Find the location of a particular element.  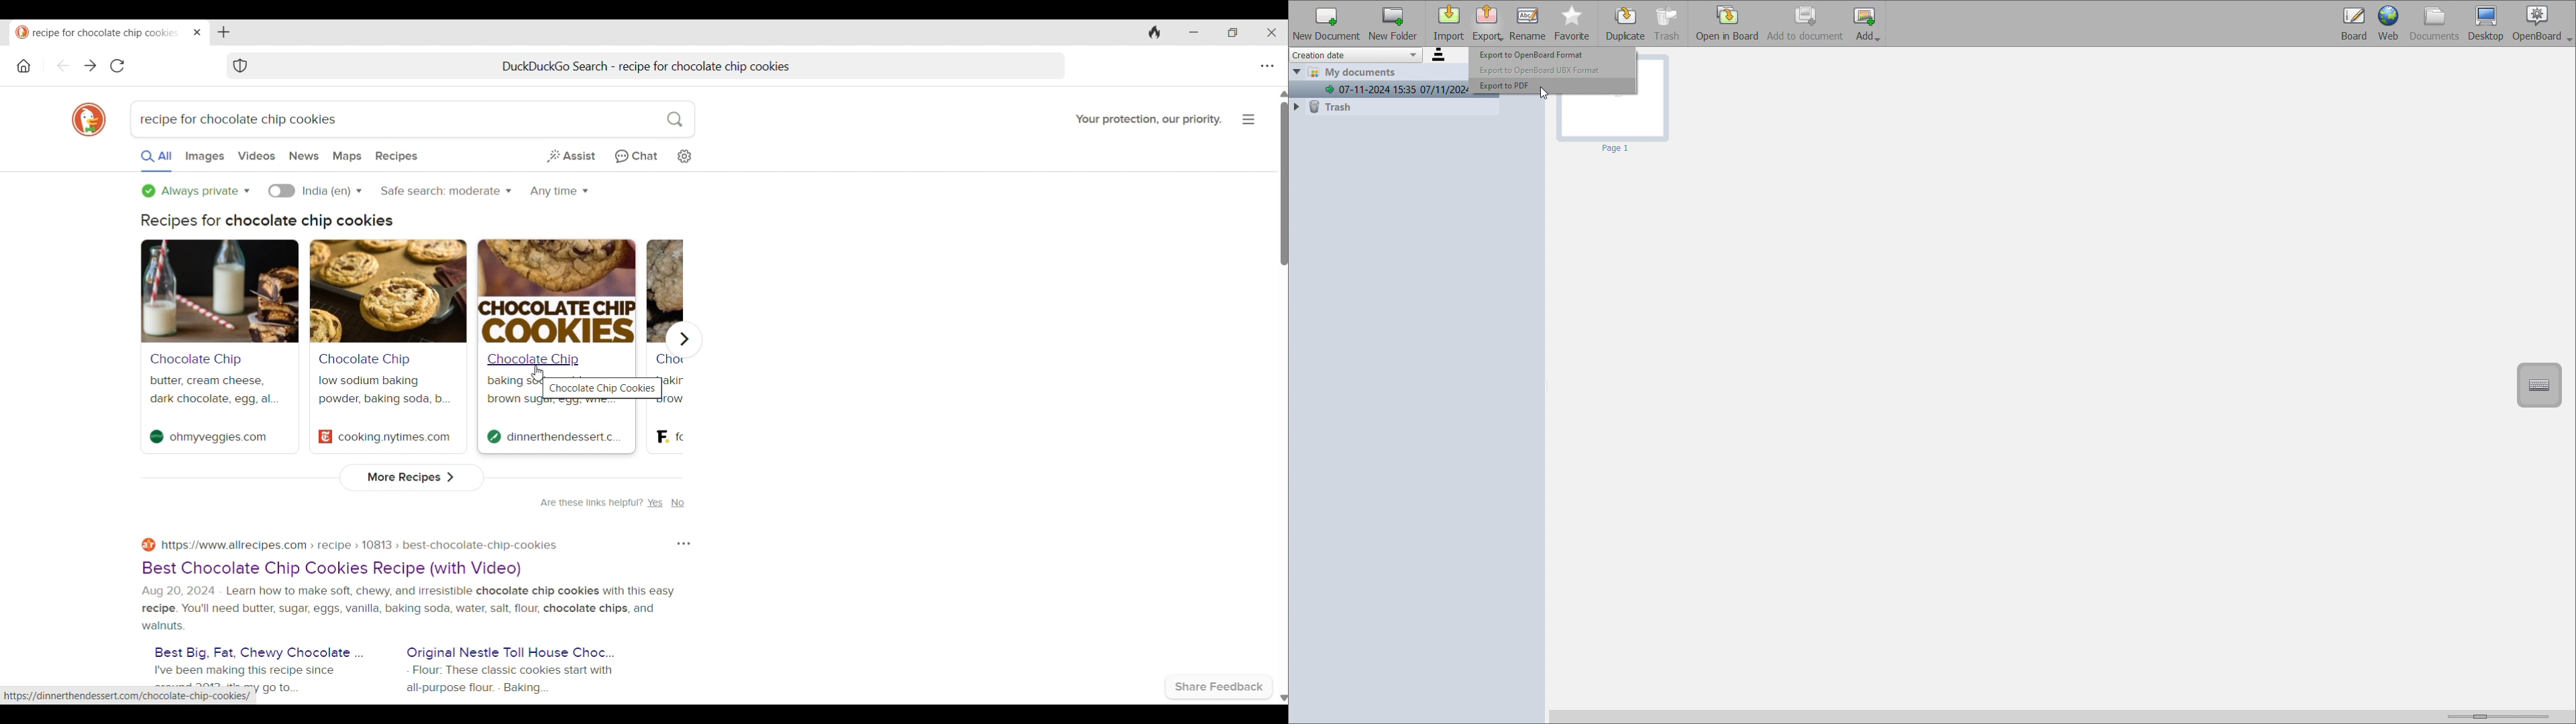

Search images is located at coordinates (205, 157).